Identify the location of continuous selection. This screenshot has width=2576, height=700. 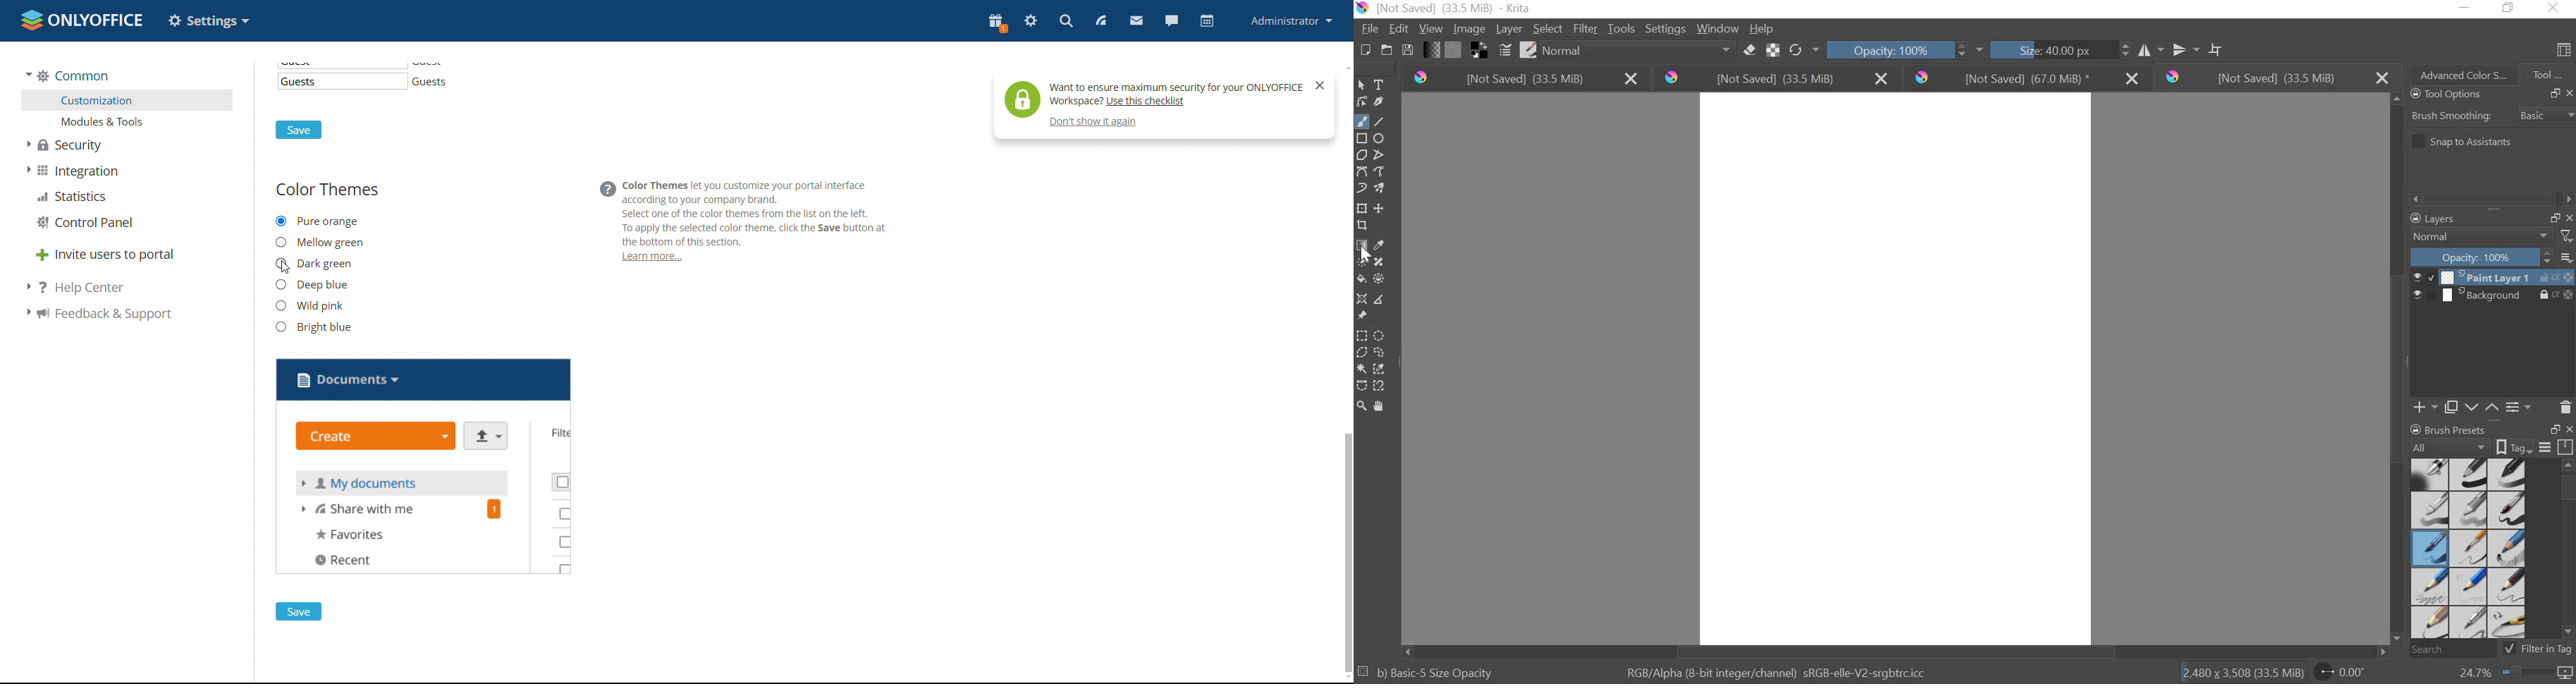
(1361, 368).